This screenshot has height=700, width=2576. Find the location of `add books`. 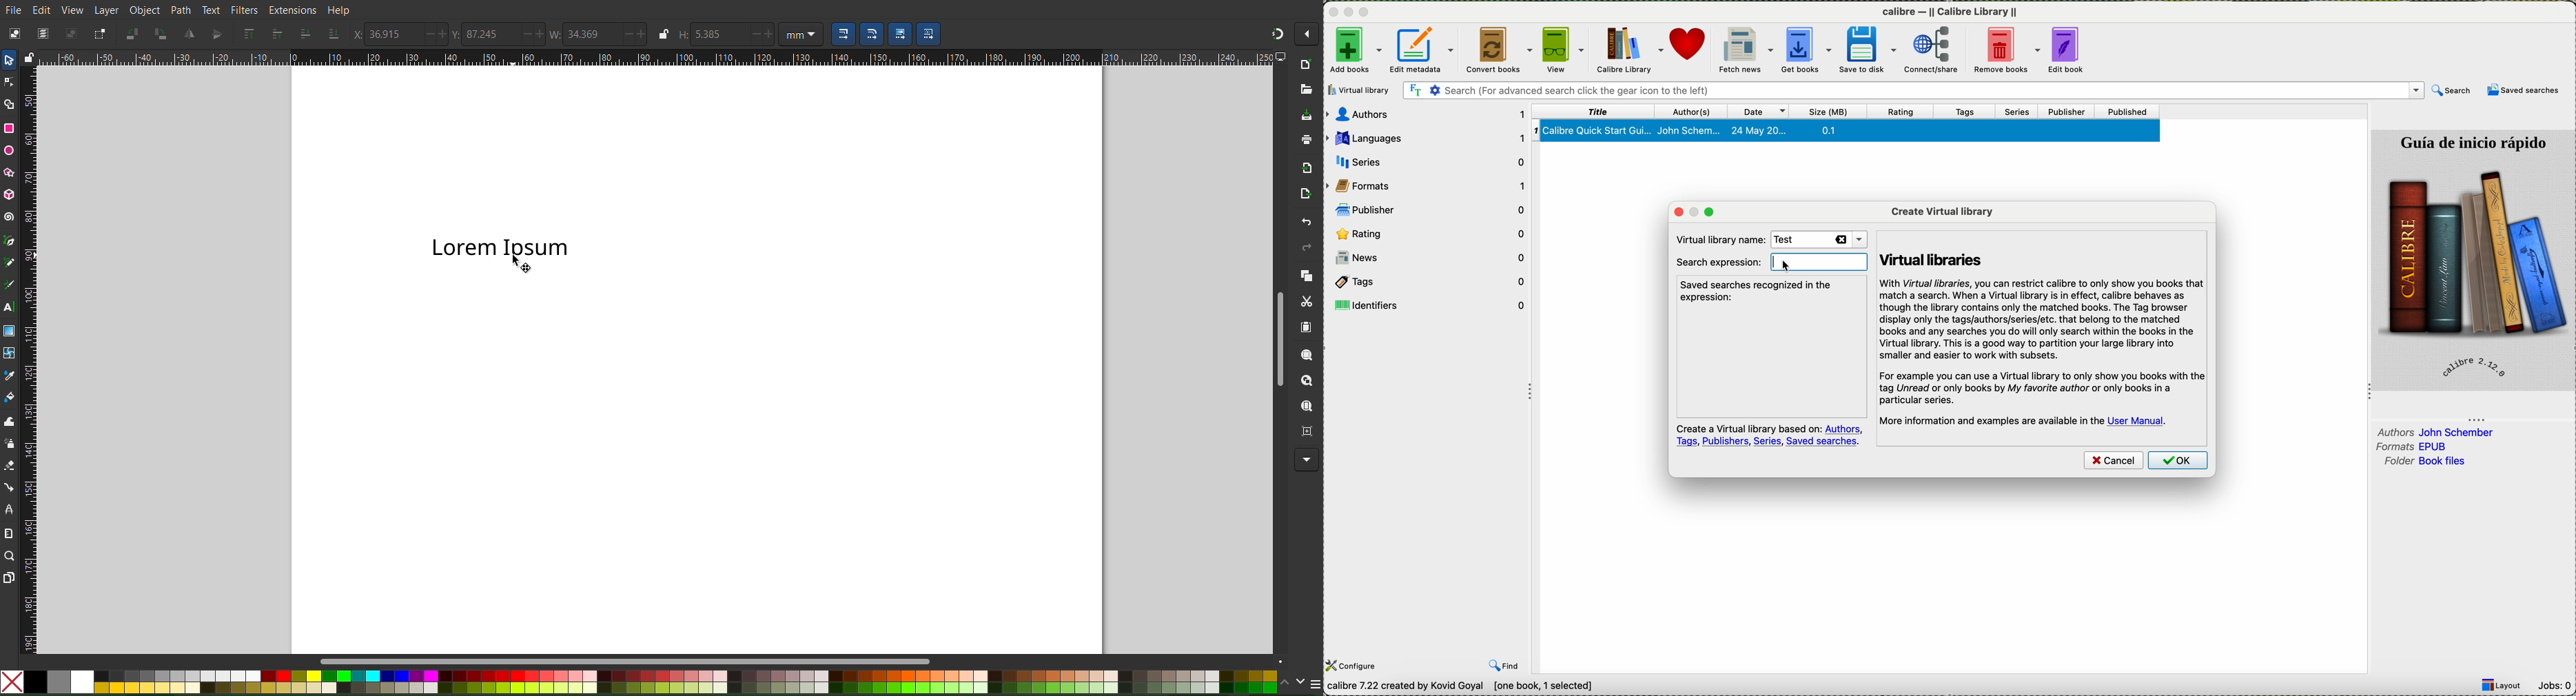

add books is located at coordinates (1354, 49).